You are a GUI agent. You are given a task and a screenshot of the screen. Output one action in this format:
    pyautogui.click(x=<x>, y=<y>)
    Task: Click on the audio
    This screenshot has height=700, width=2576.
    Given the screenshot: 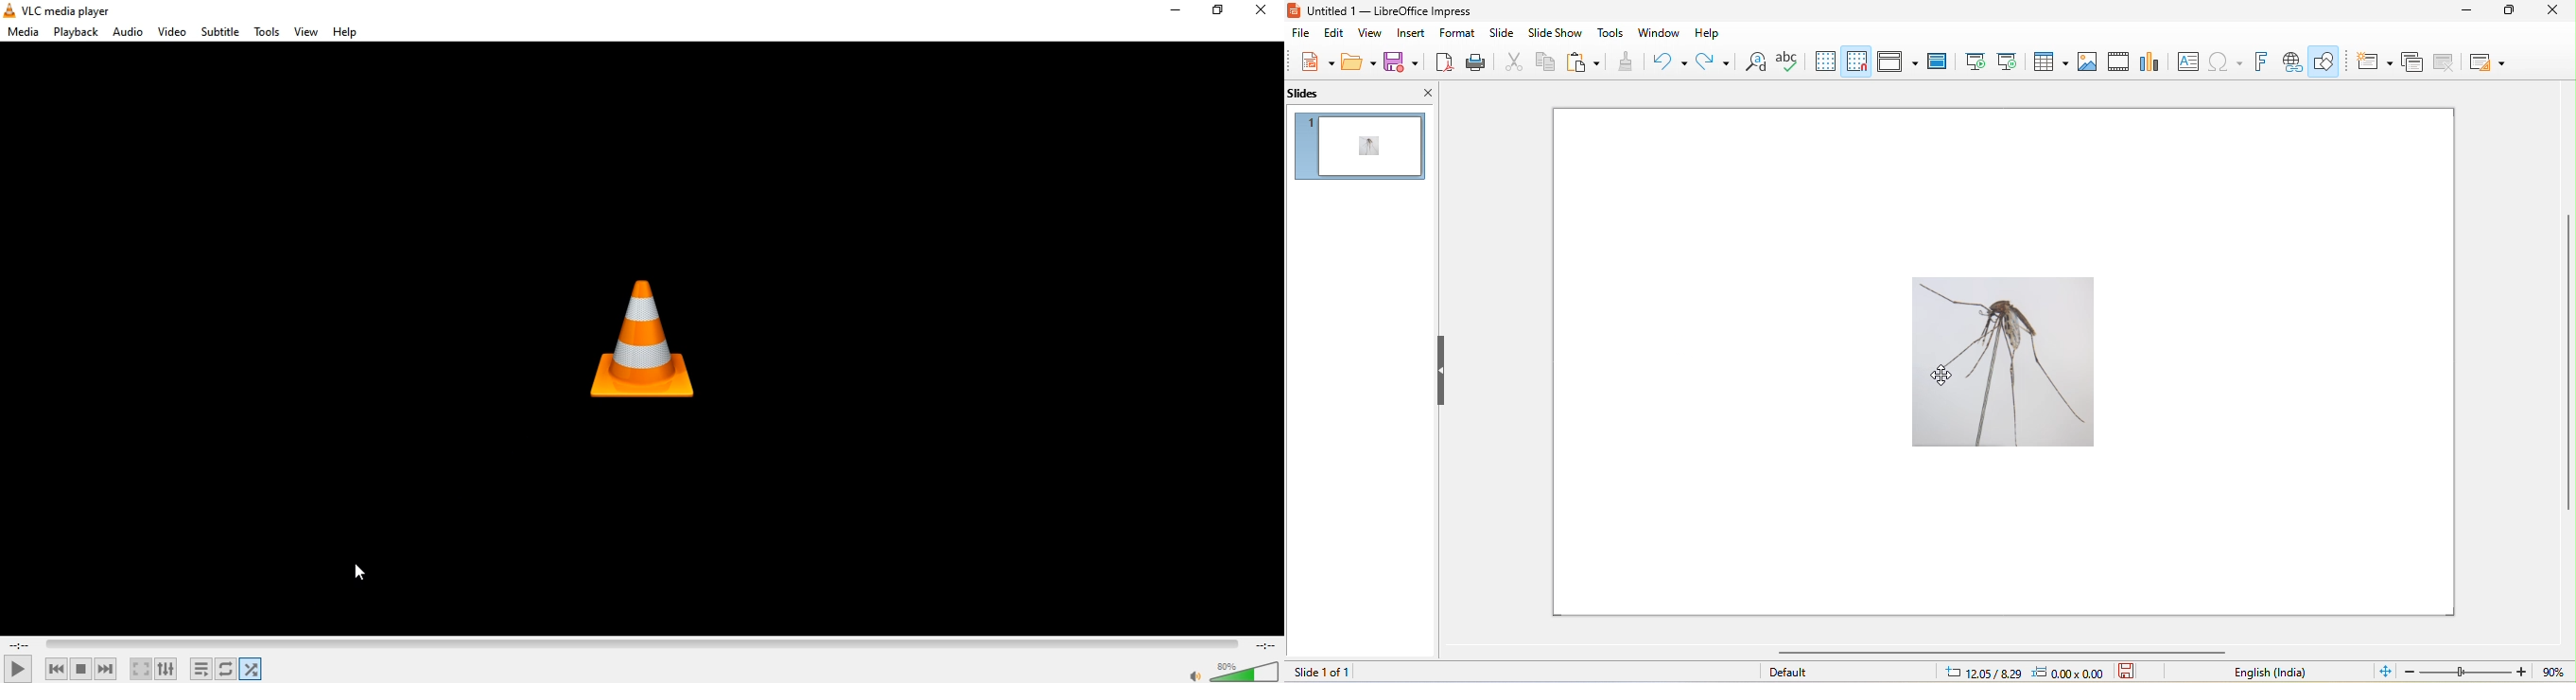 What is the action you would take?
    pyautogui.click(x=128, y=32)
    